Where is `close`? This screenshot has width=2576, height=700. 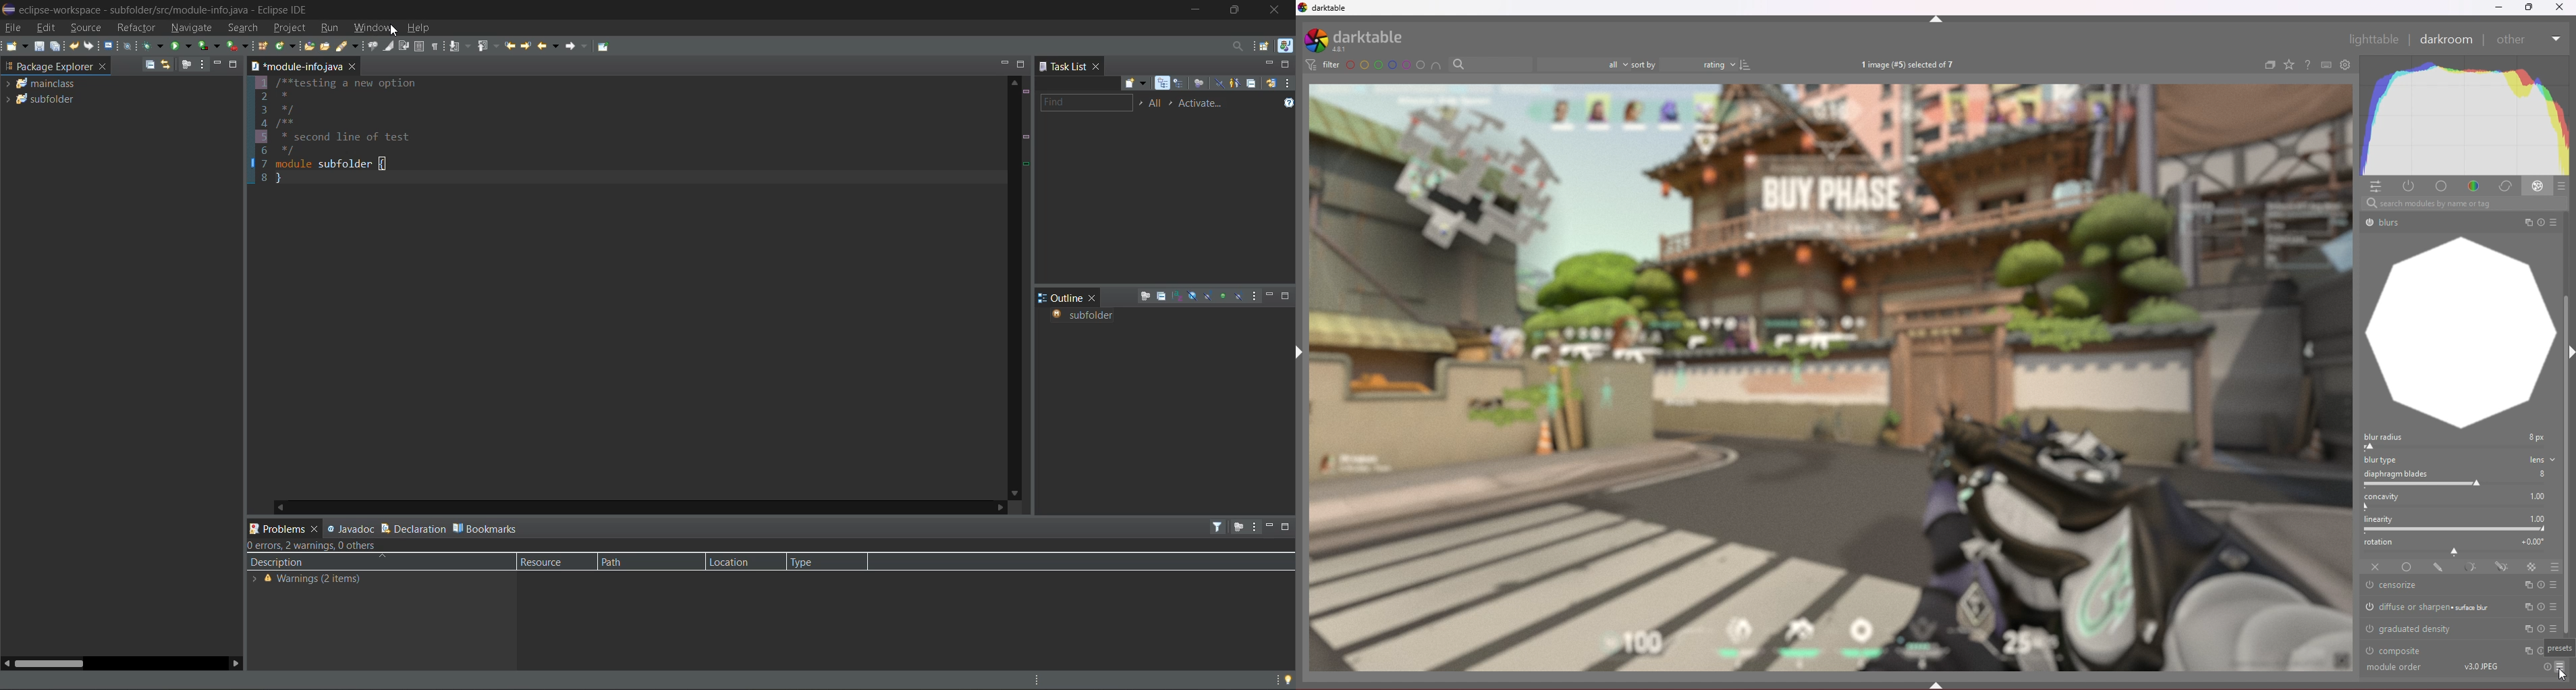 close is located at coordinates (1093, 297).